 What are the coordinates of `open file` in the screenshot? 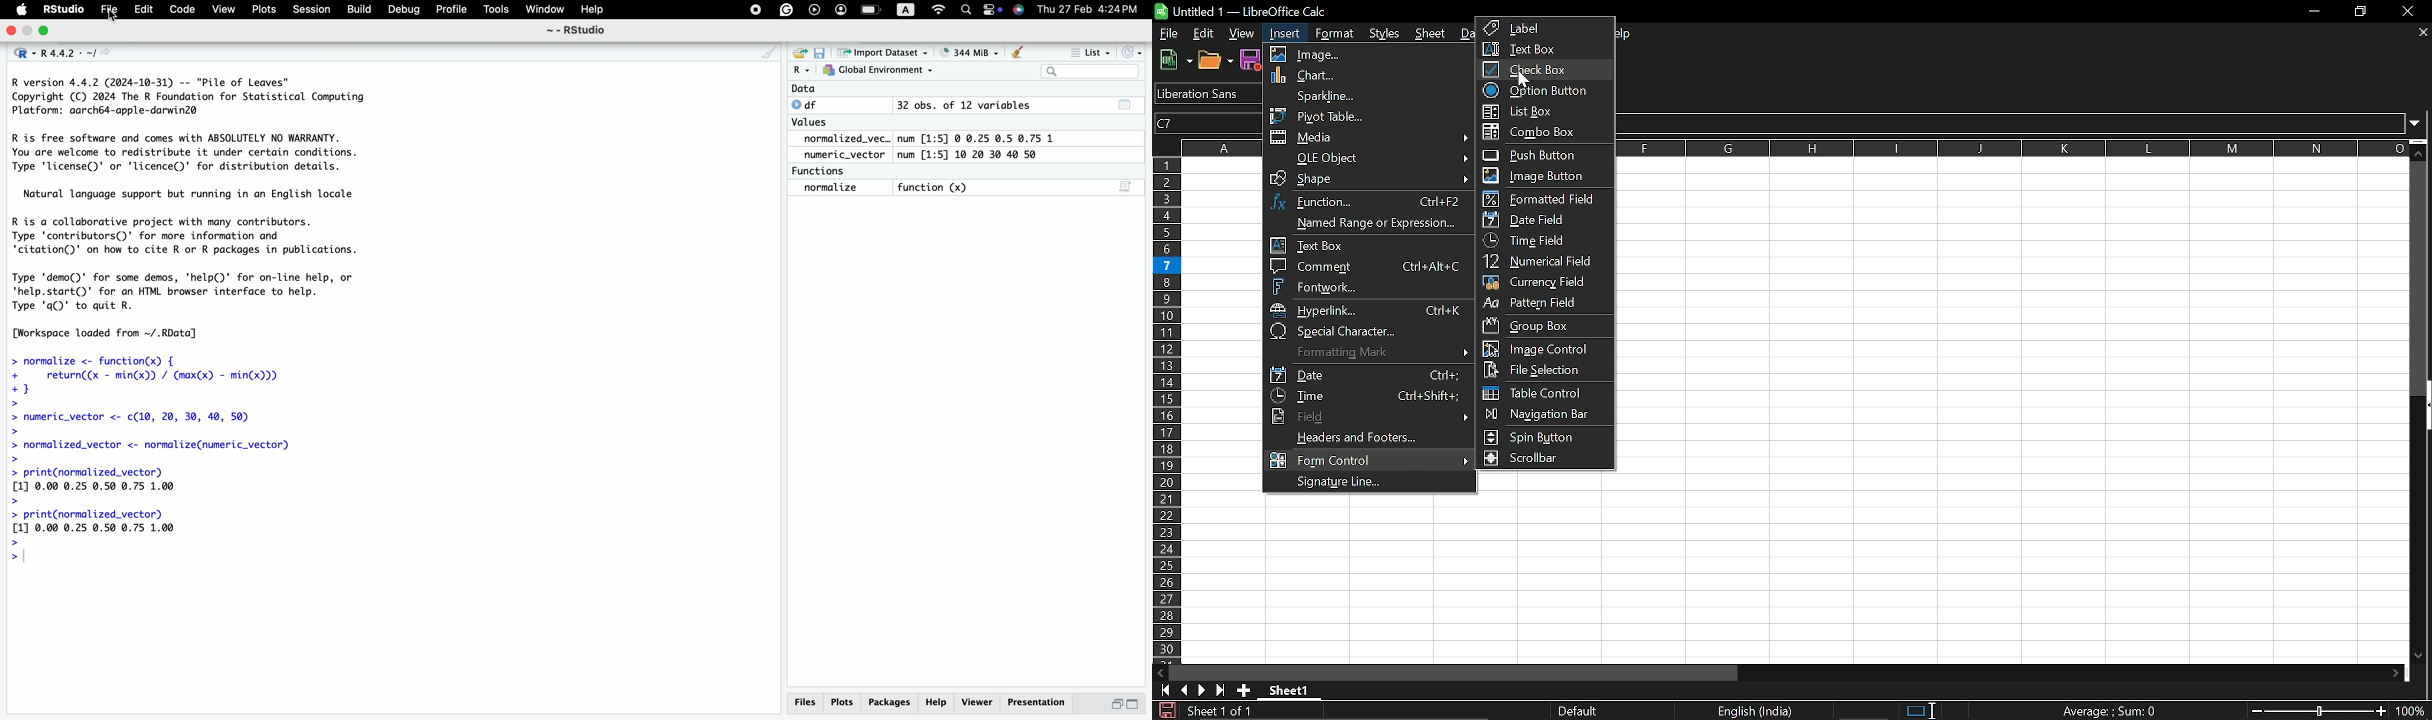 It's located at (801, 54).